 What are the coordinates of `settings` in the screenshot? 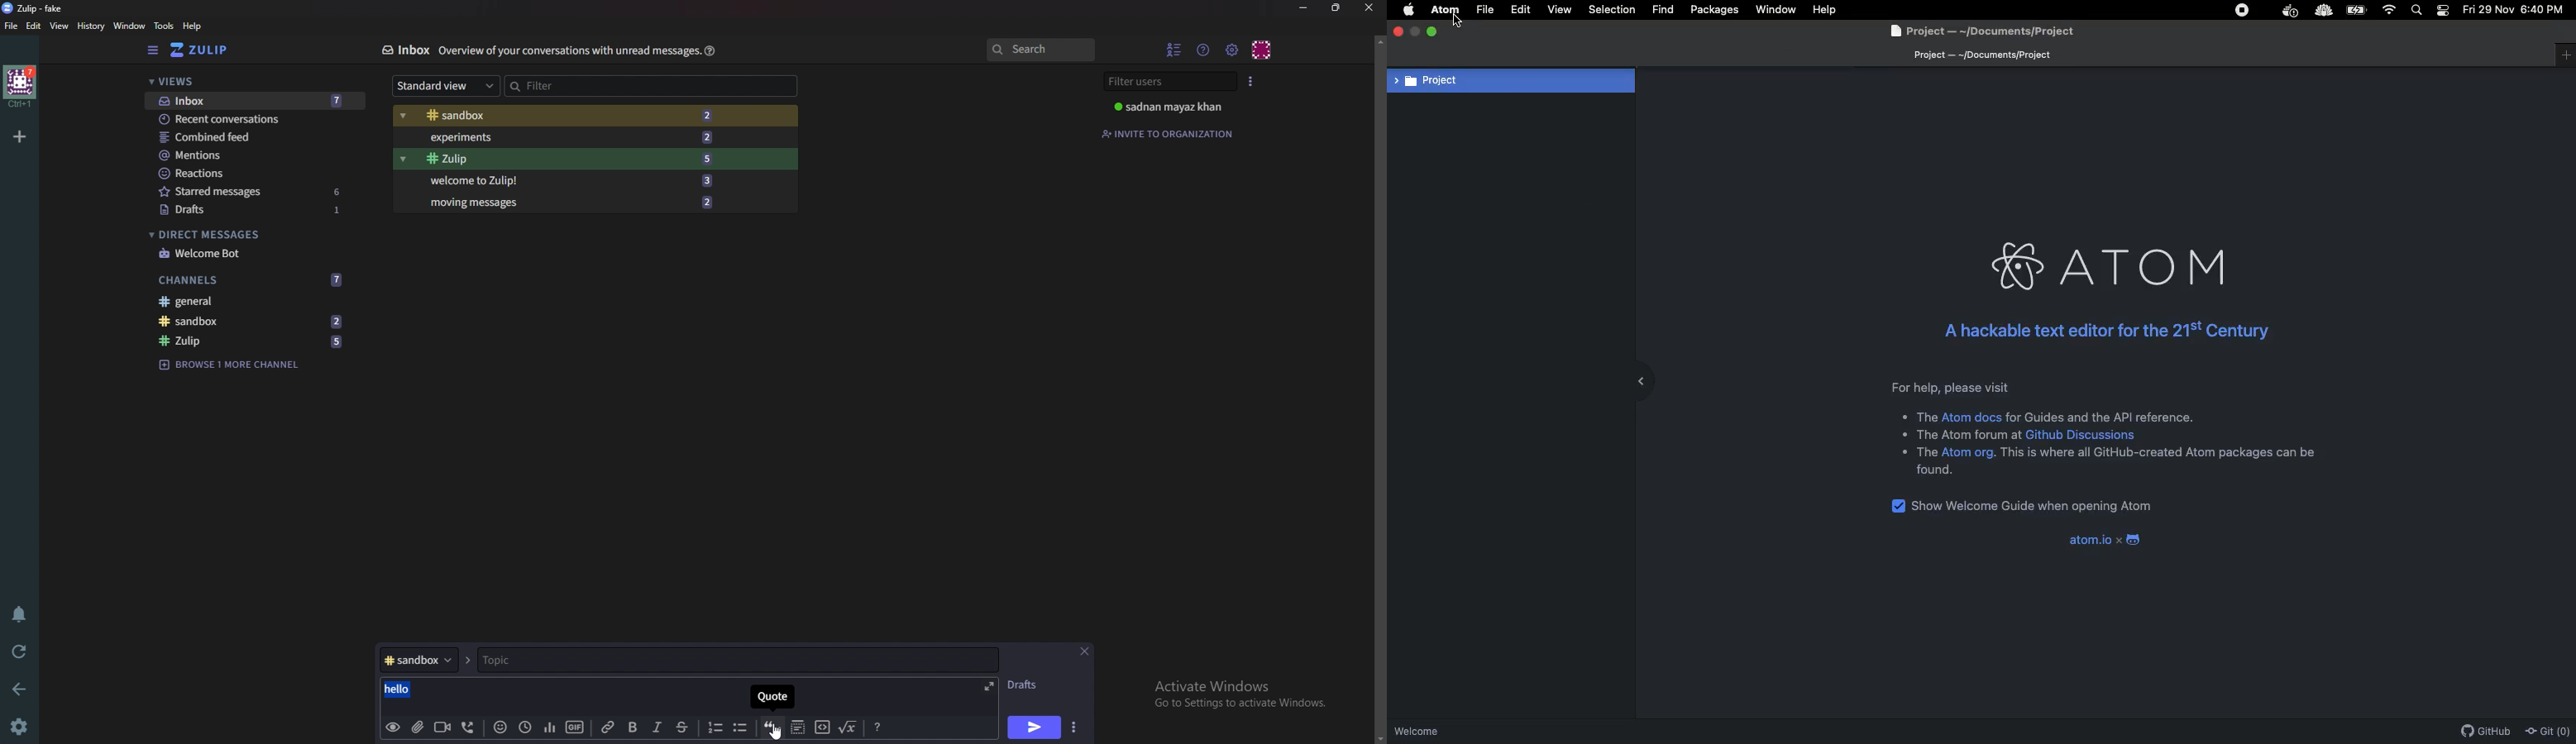 It's located at (22, 726).